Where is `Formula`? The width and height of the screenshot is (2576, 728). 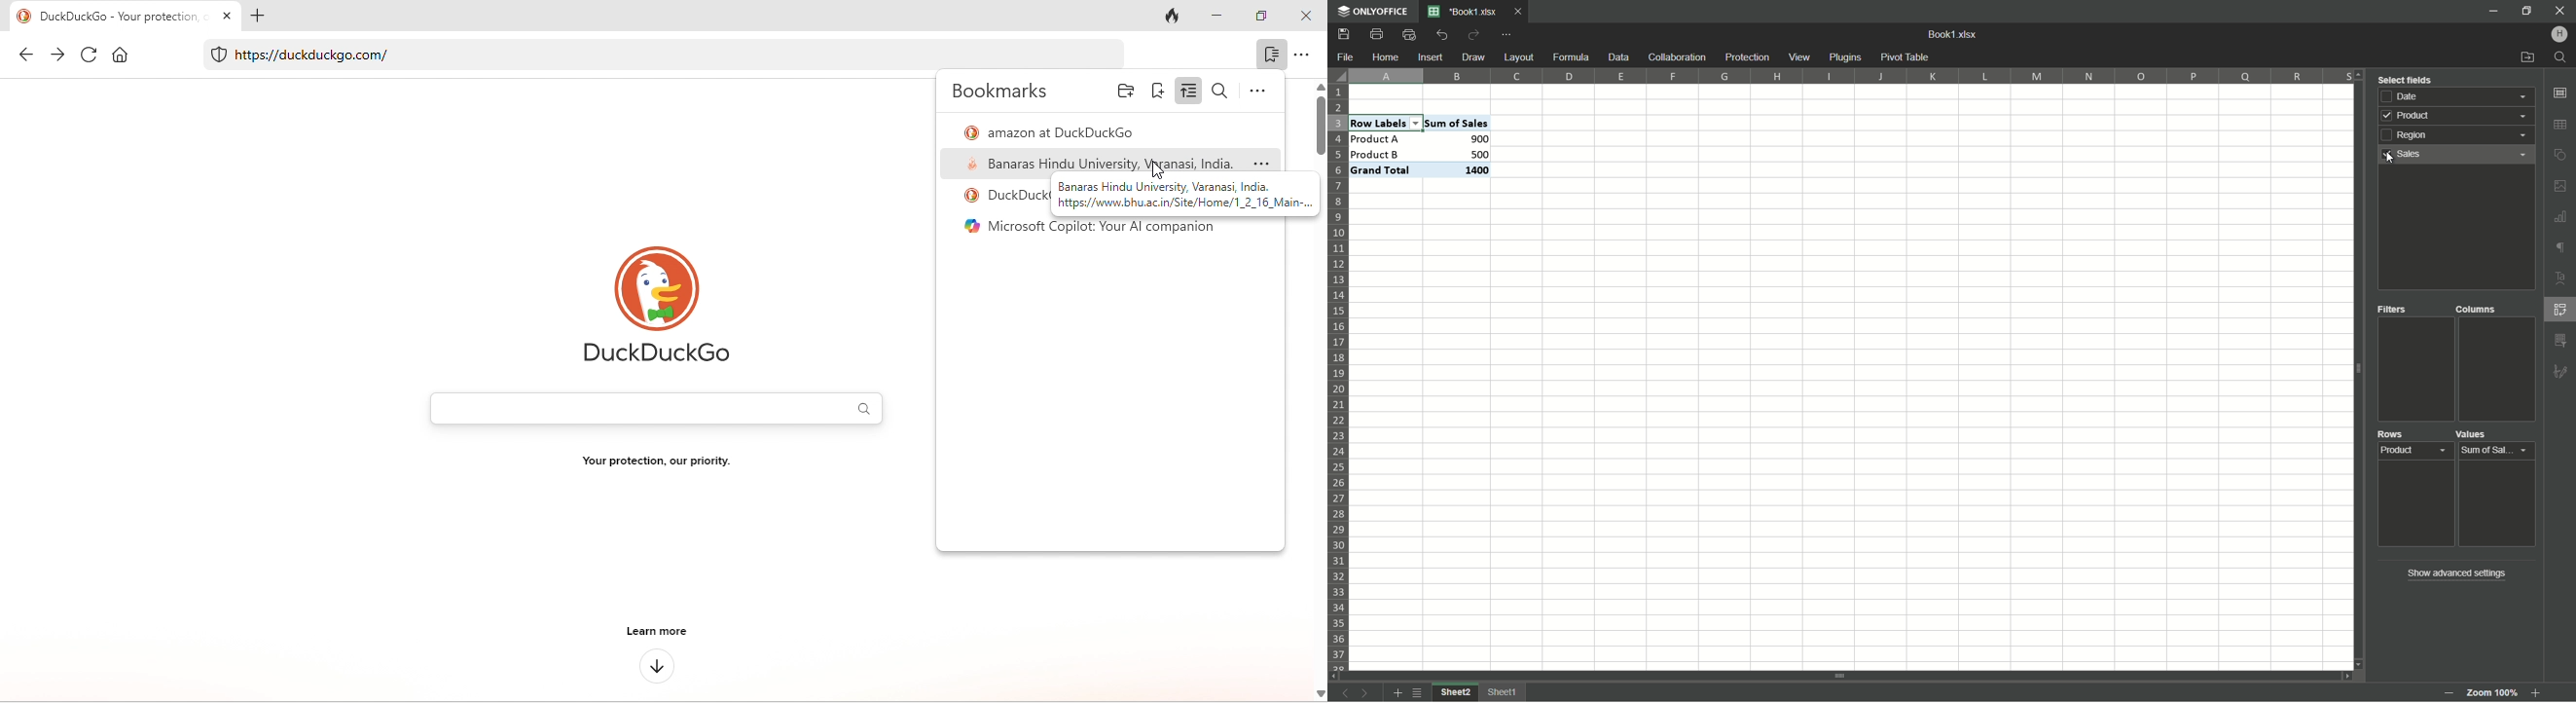 Formula is located at coordinates (1570, 57).